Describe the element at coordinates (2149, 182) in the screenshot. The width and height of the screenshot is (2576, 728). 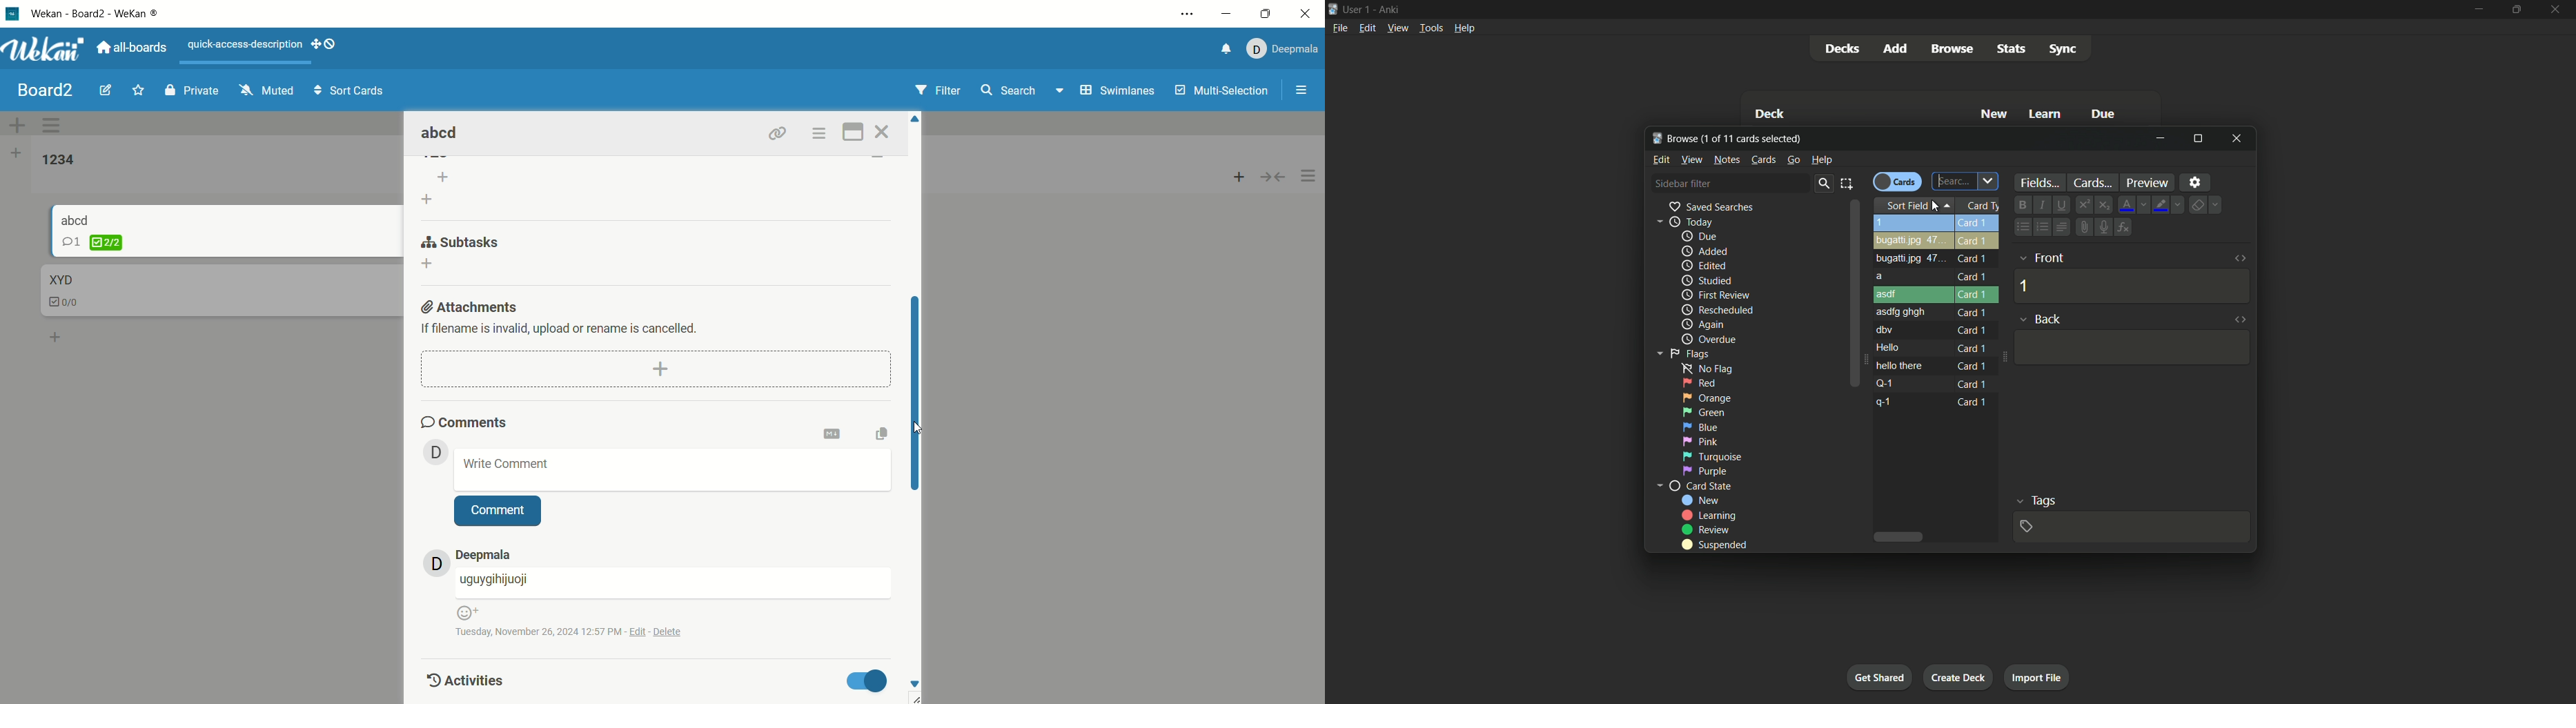
I see `preview` at that location.